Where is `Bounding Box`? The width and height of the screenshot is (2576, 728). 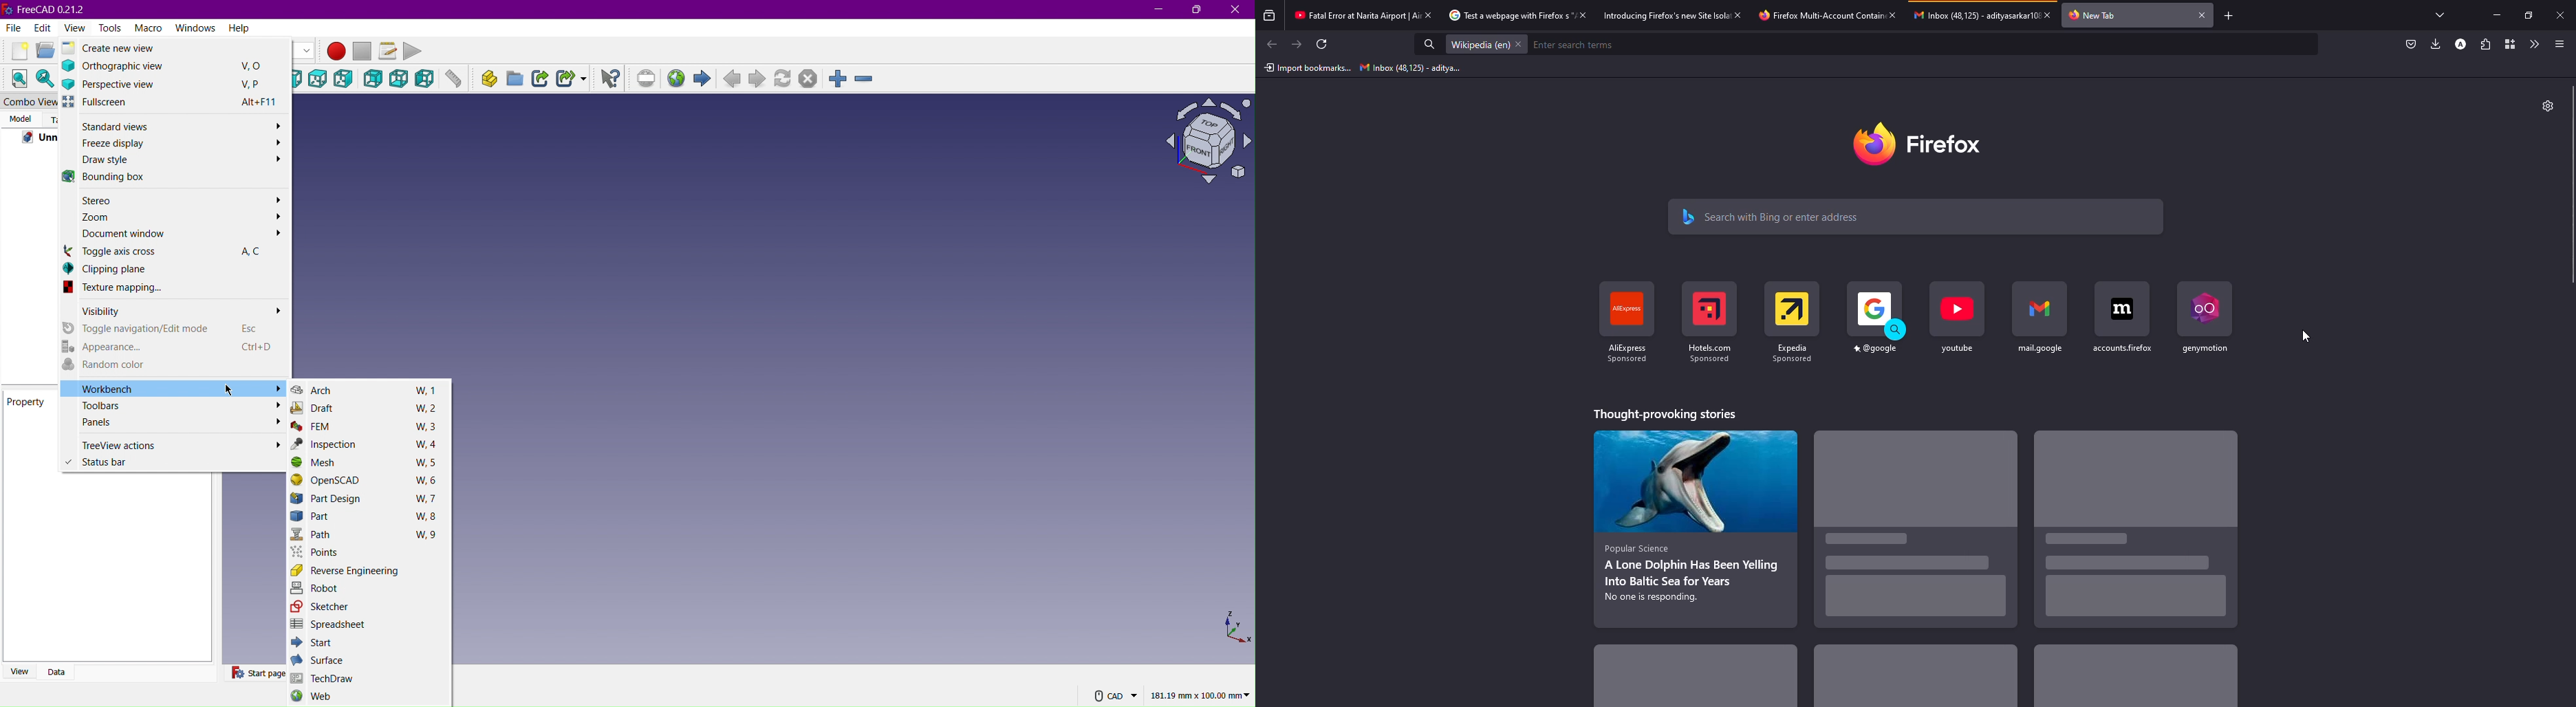 Bounding Box is located at coordinates (112, 178).